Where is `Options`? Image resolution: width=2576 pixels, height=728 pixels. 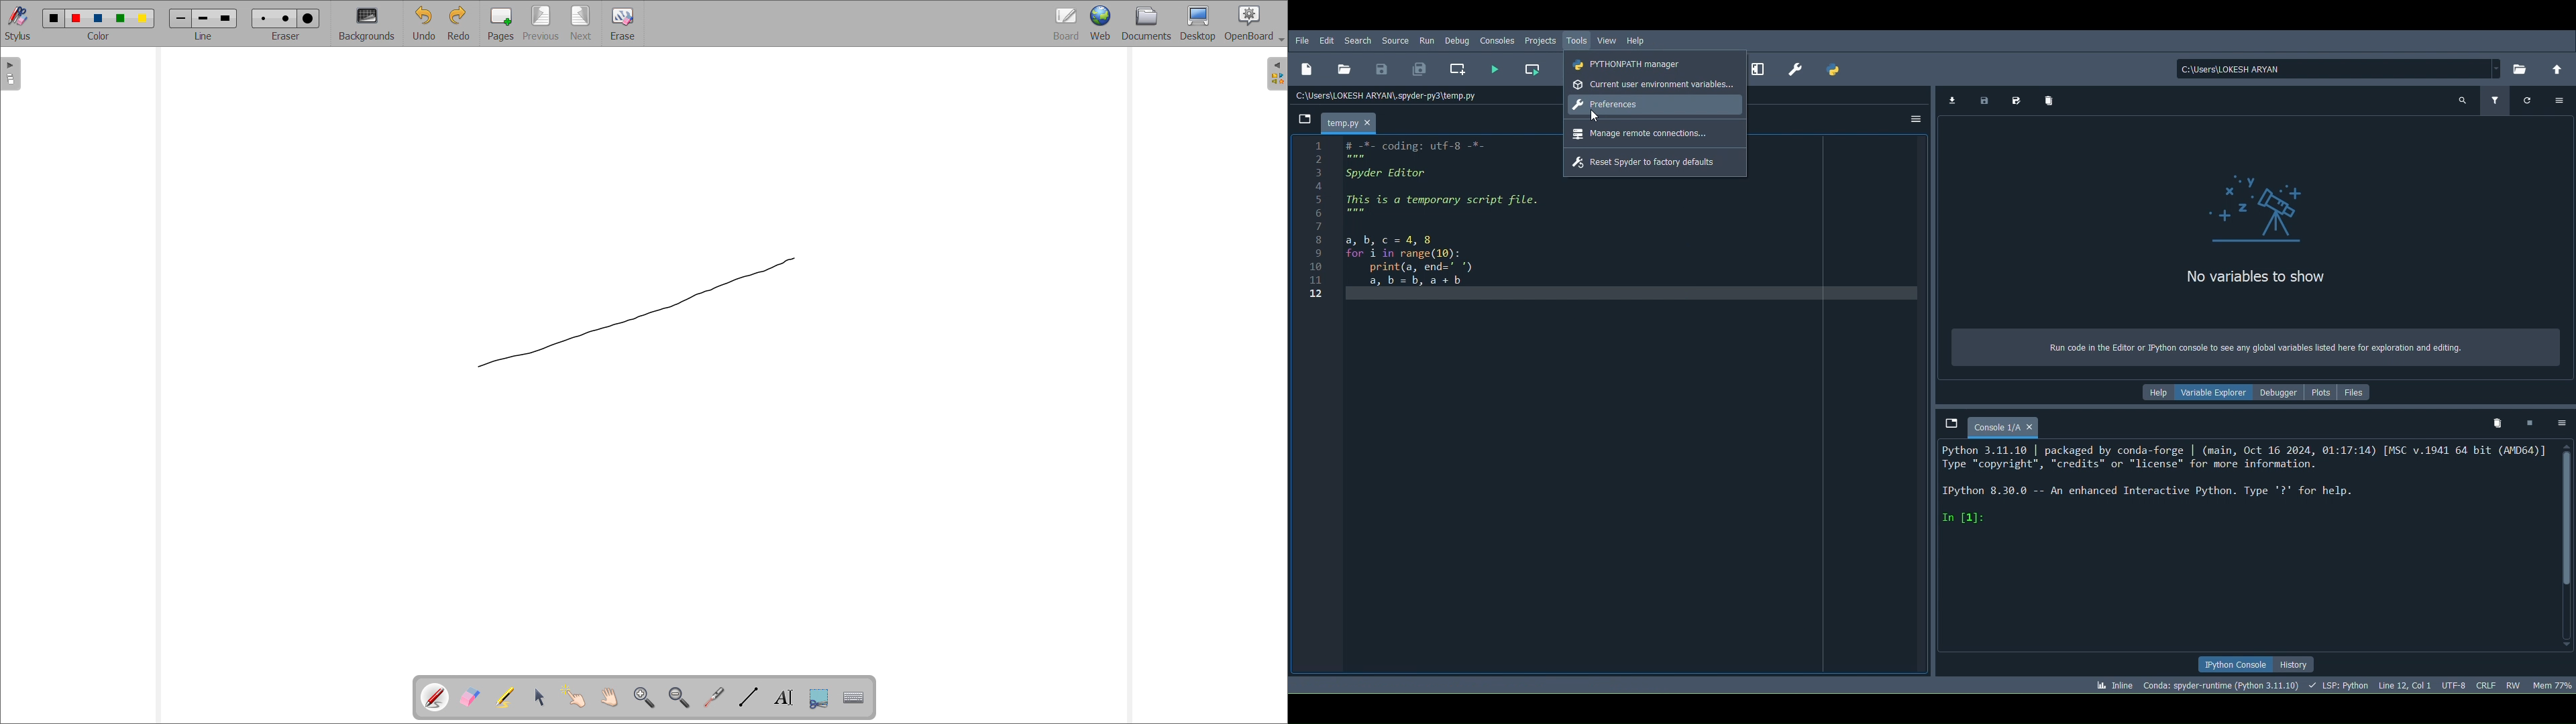 Options is located at coordinates (2557, 99).